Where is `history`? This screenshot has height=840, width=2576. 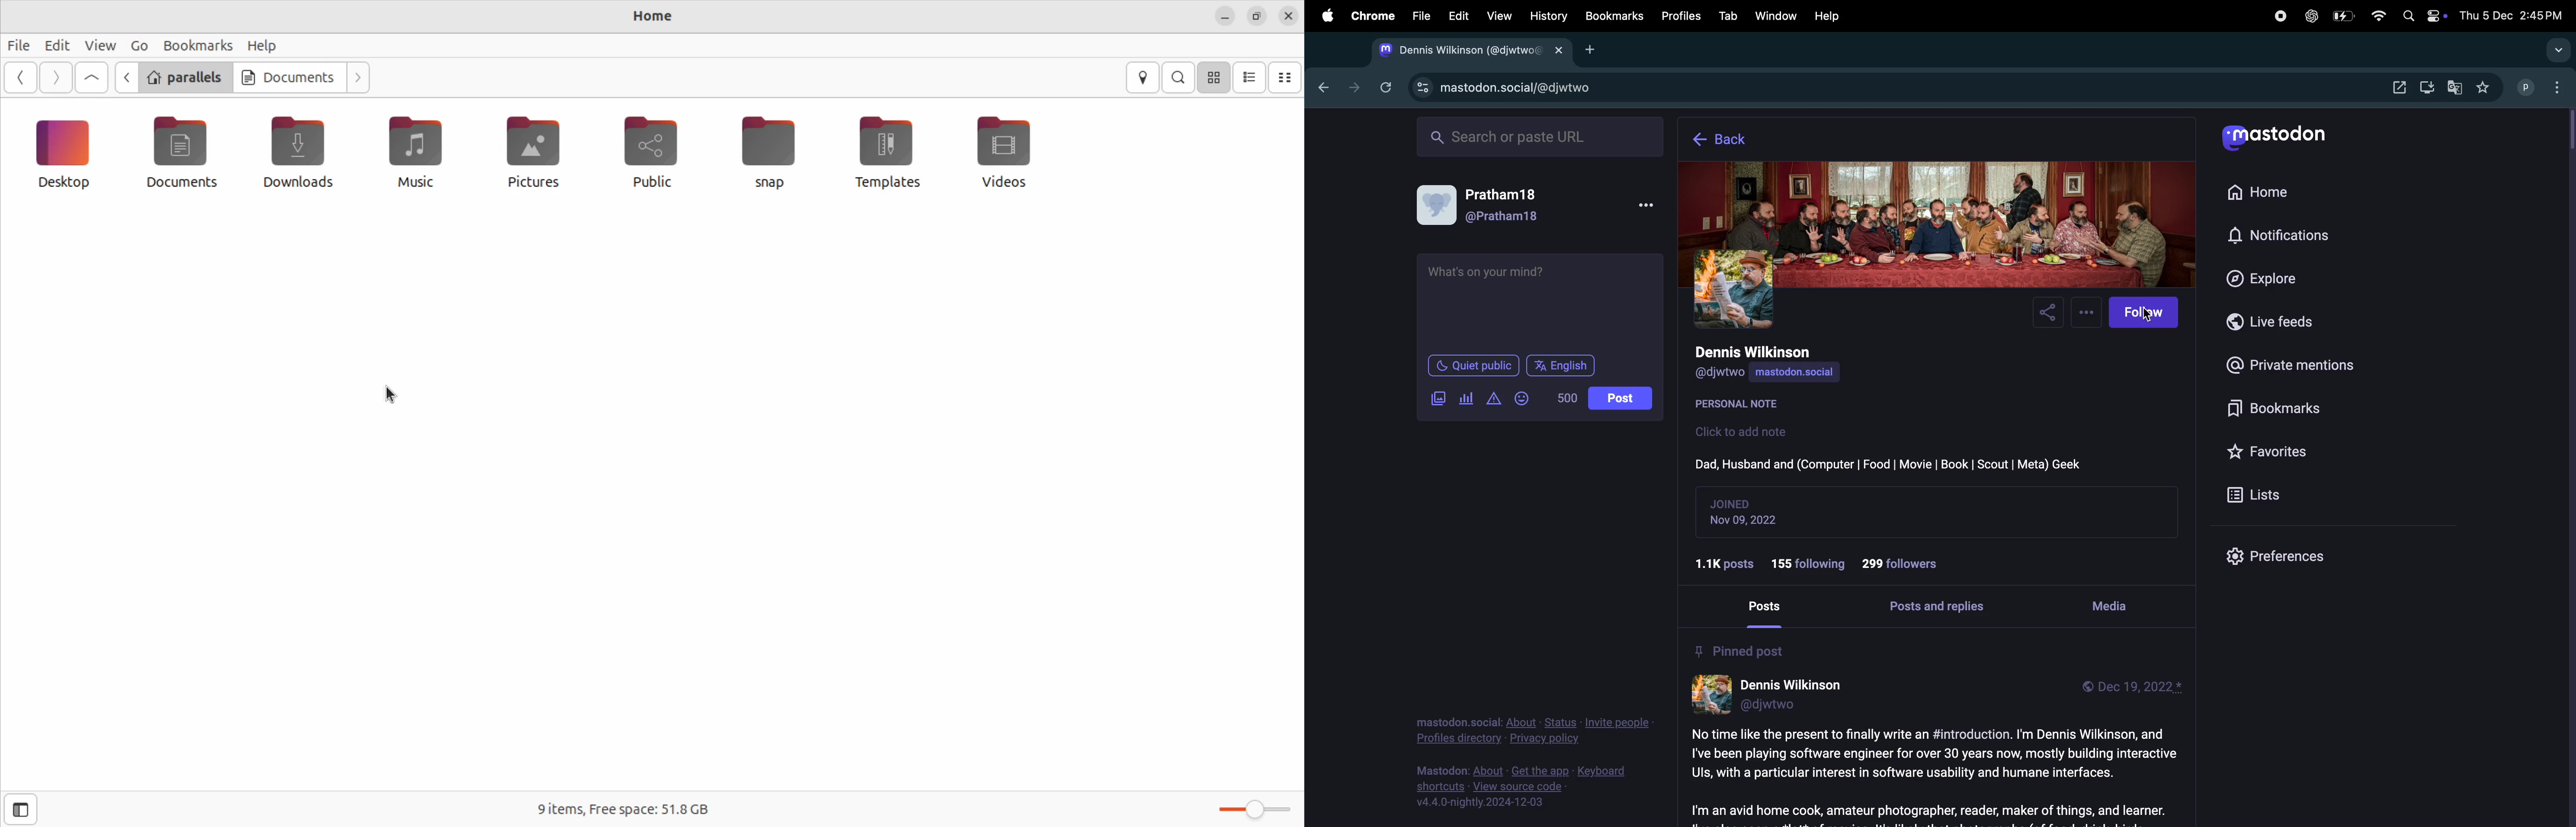 history is located at coordinates (1549, 16).